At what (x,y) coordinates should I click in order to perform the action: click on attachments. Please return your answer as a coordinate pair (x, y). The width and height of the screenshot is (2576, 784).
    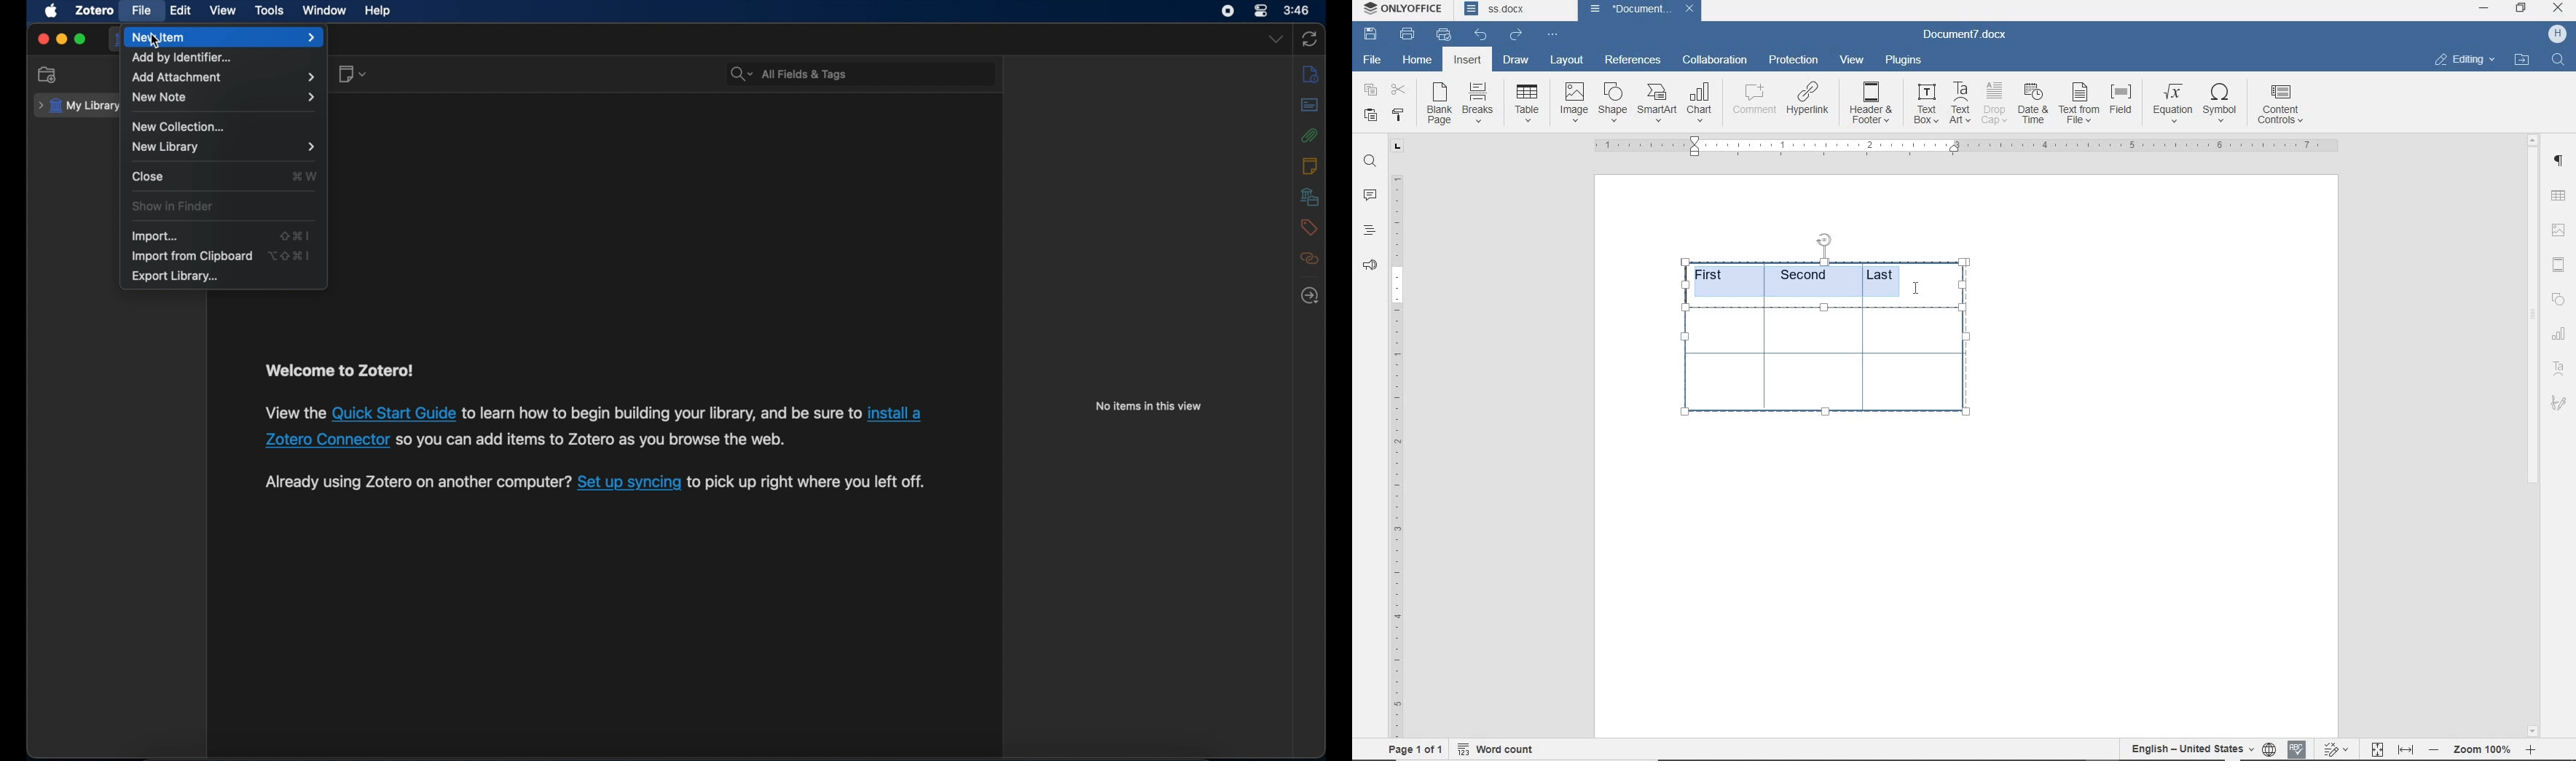
    Looking at the image, I should click on (1310, 135).